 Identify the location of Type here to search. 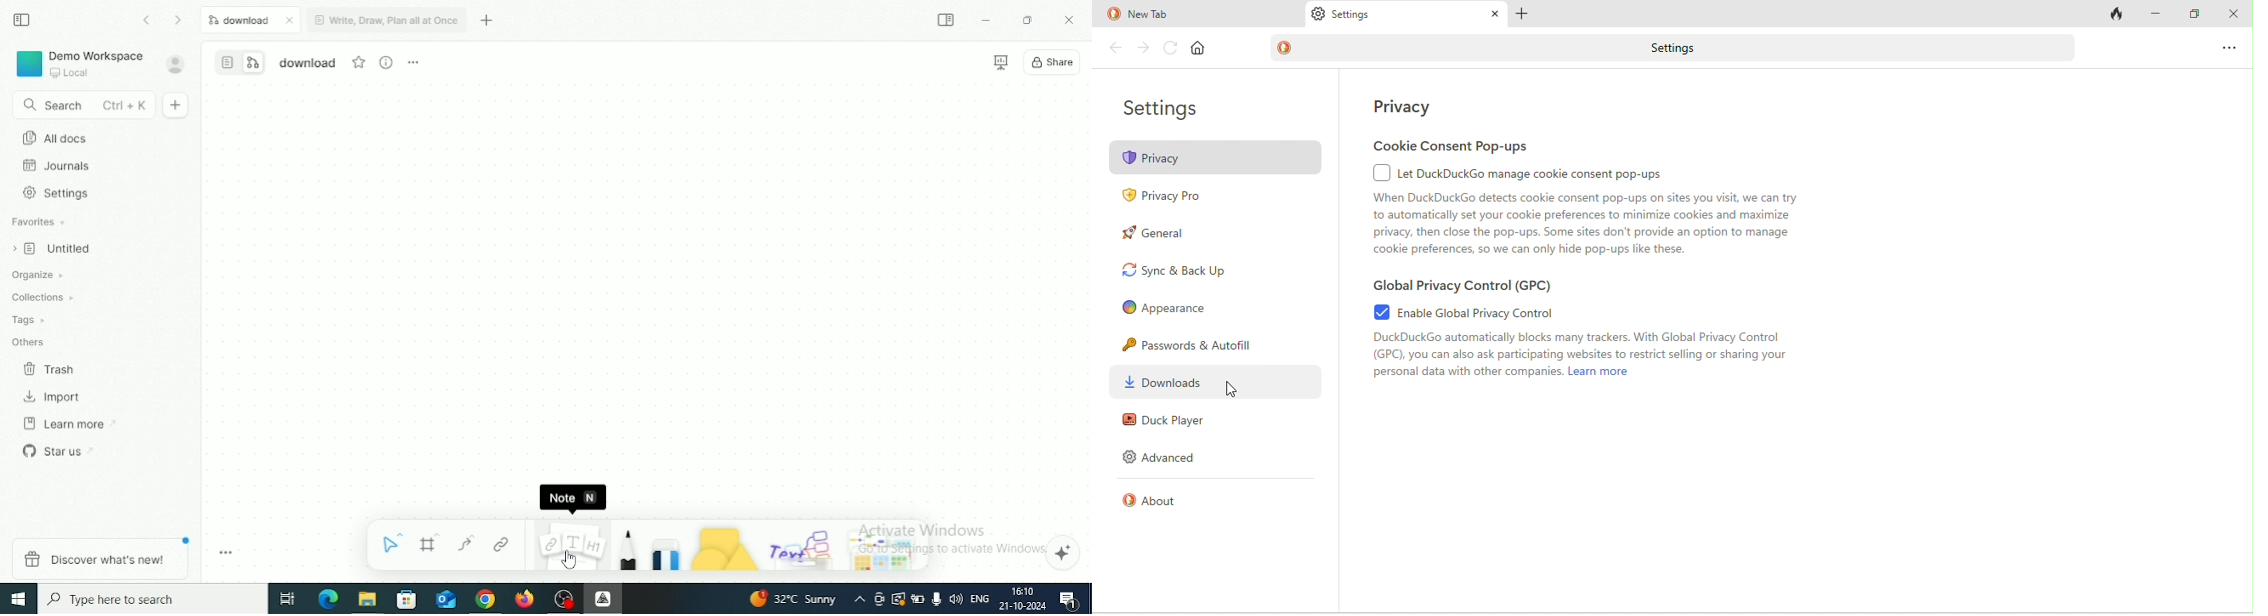
(152, 599).